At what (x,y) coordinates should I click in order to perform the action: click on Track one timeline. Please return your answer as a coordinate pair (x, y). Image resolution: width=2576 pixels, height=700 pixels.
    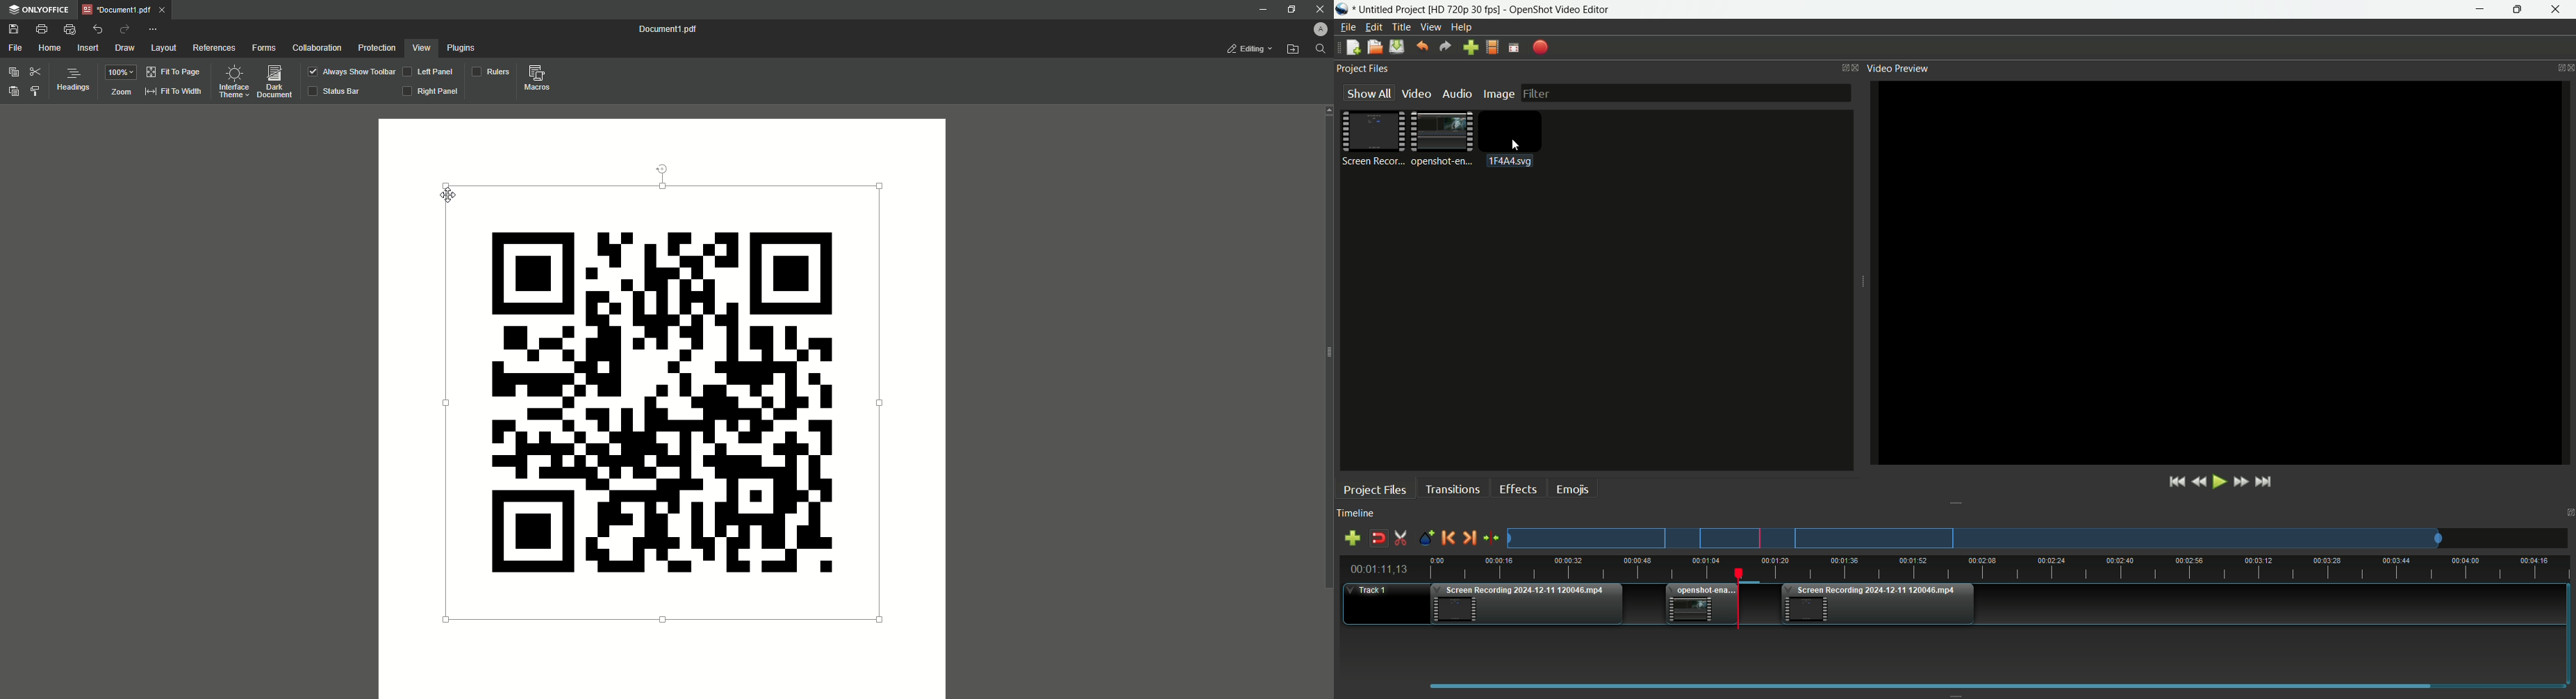
    Looking at the image, I should click on (1370, 591).